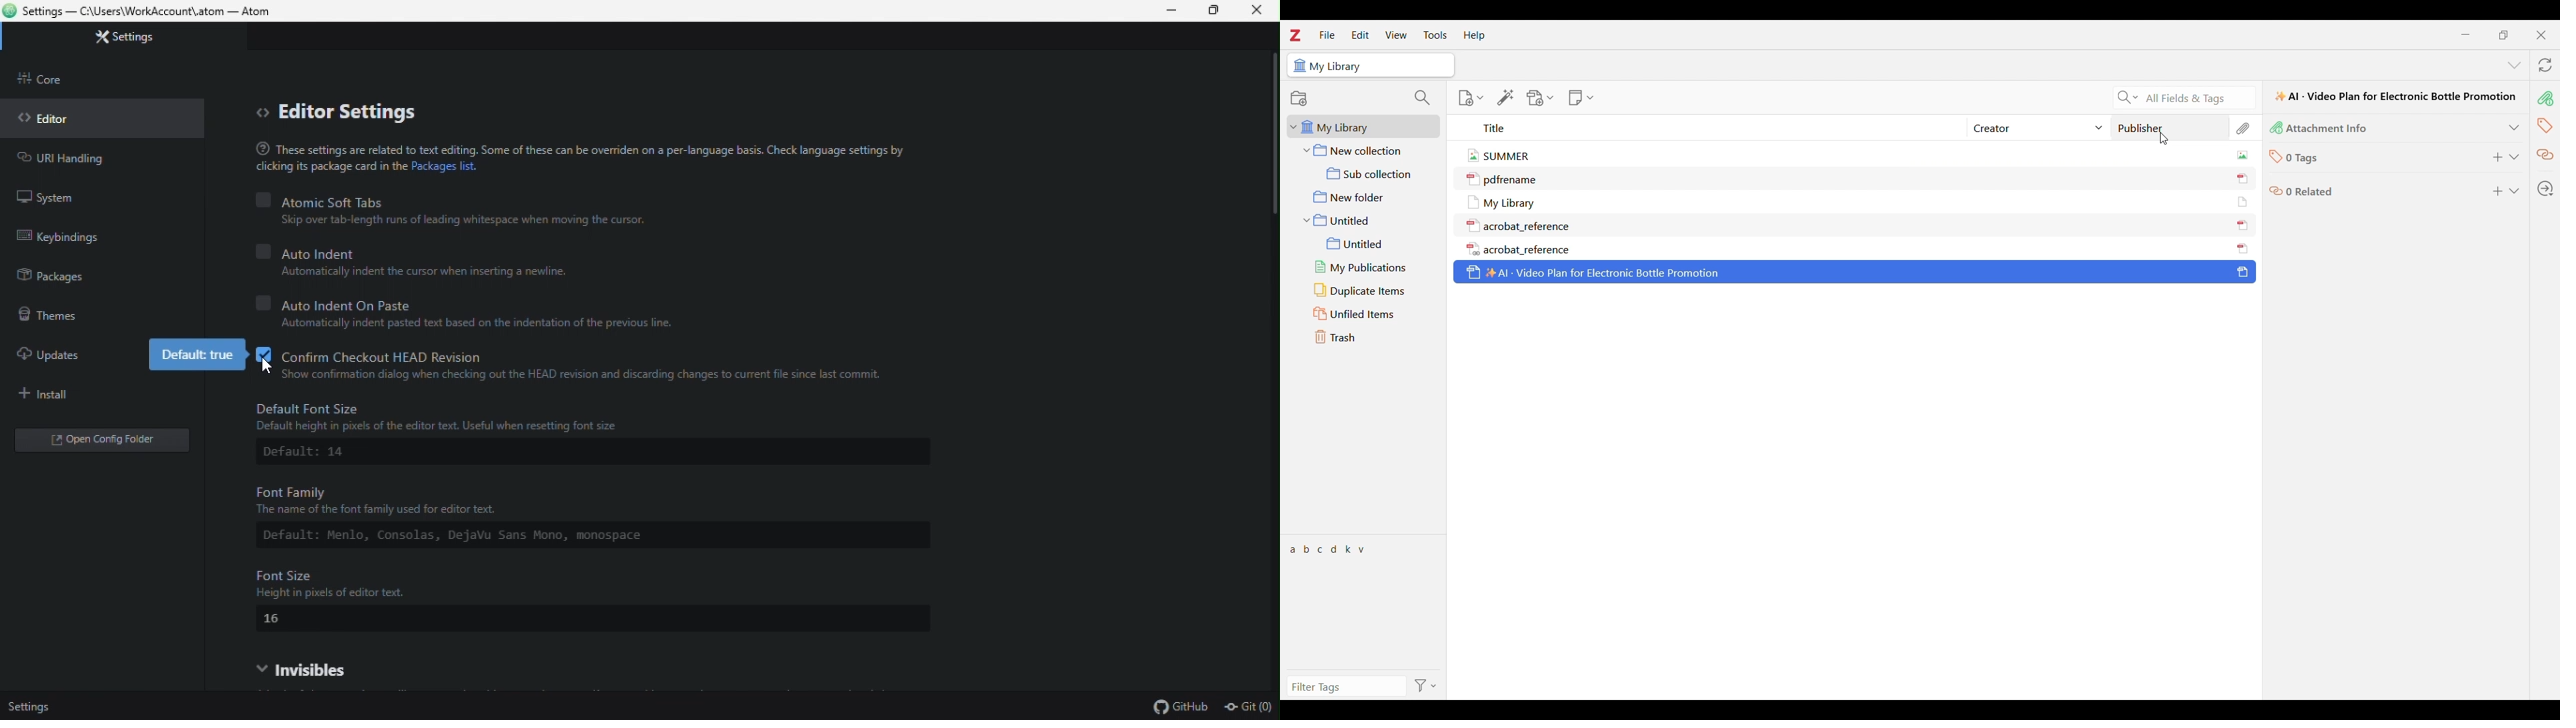 The image size is (2576, 728). Describe the element at coordinates (2243, 273) in the screenshot. I see `icon` at that location.